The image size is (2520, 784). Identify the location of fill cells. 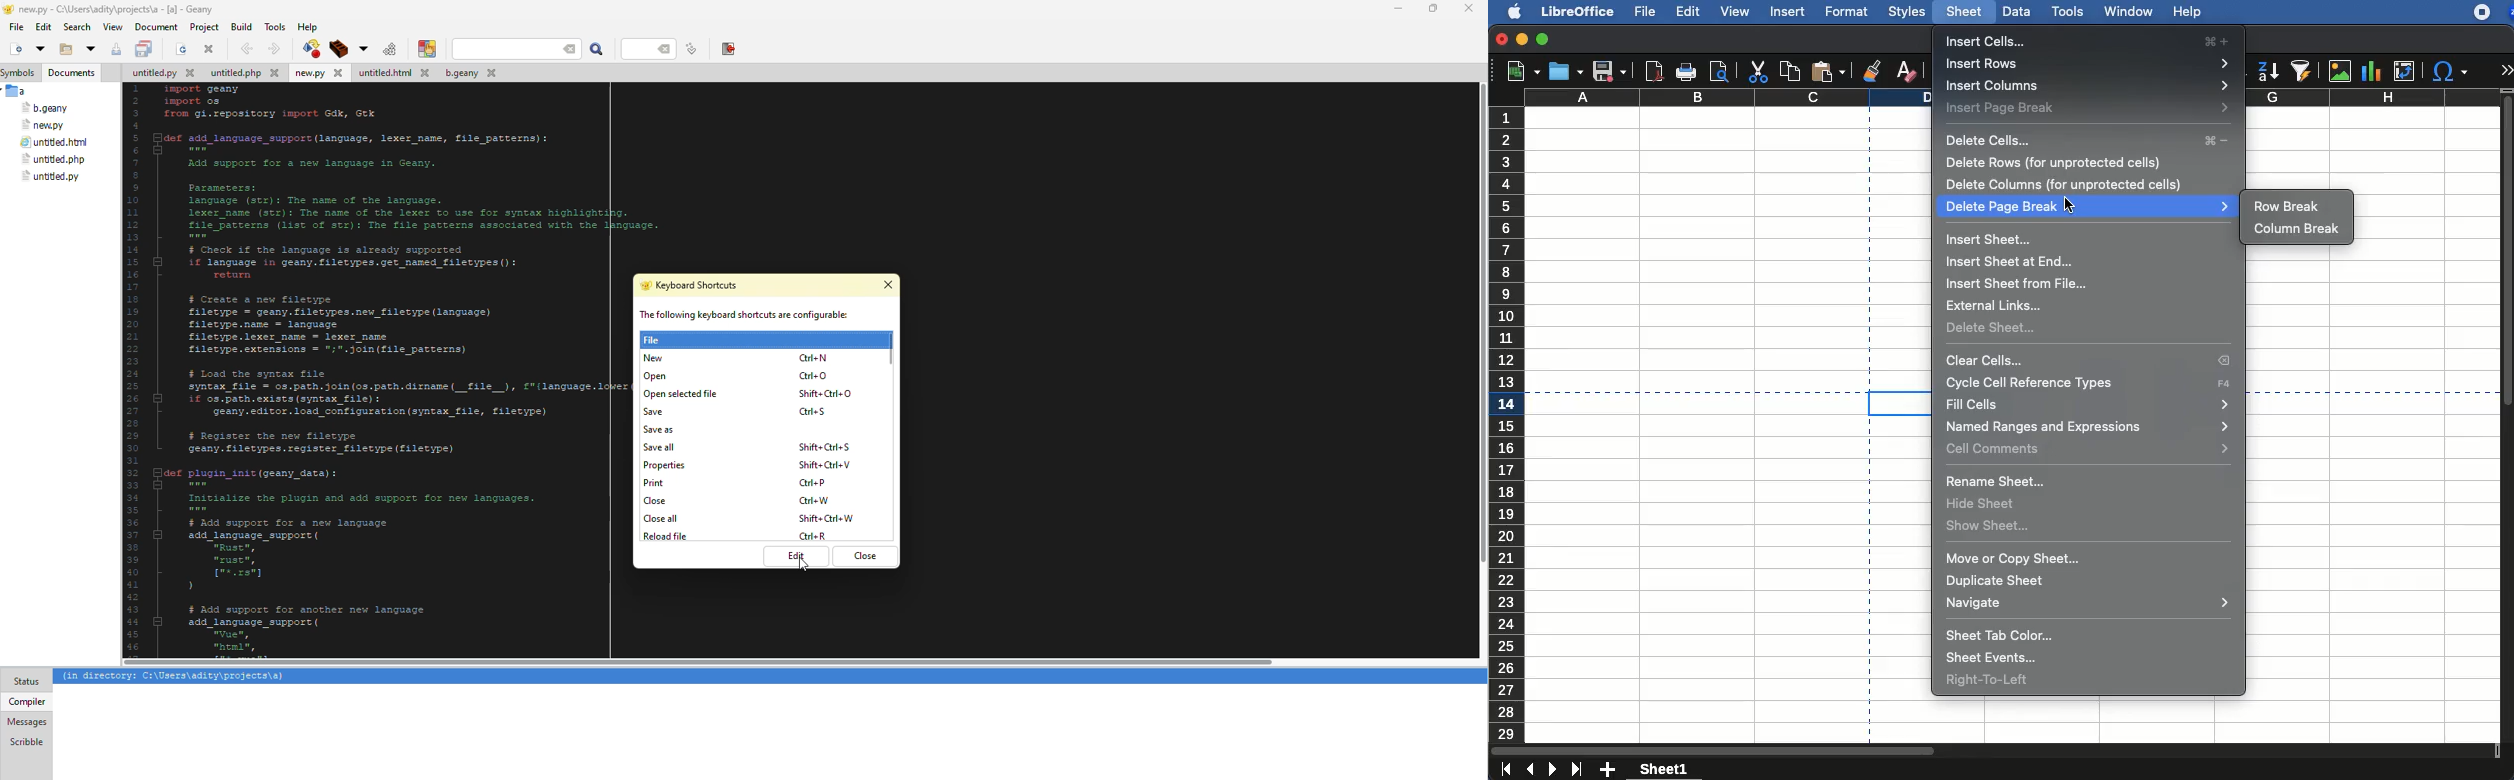
(2090, 405).